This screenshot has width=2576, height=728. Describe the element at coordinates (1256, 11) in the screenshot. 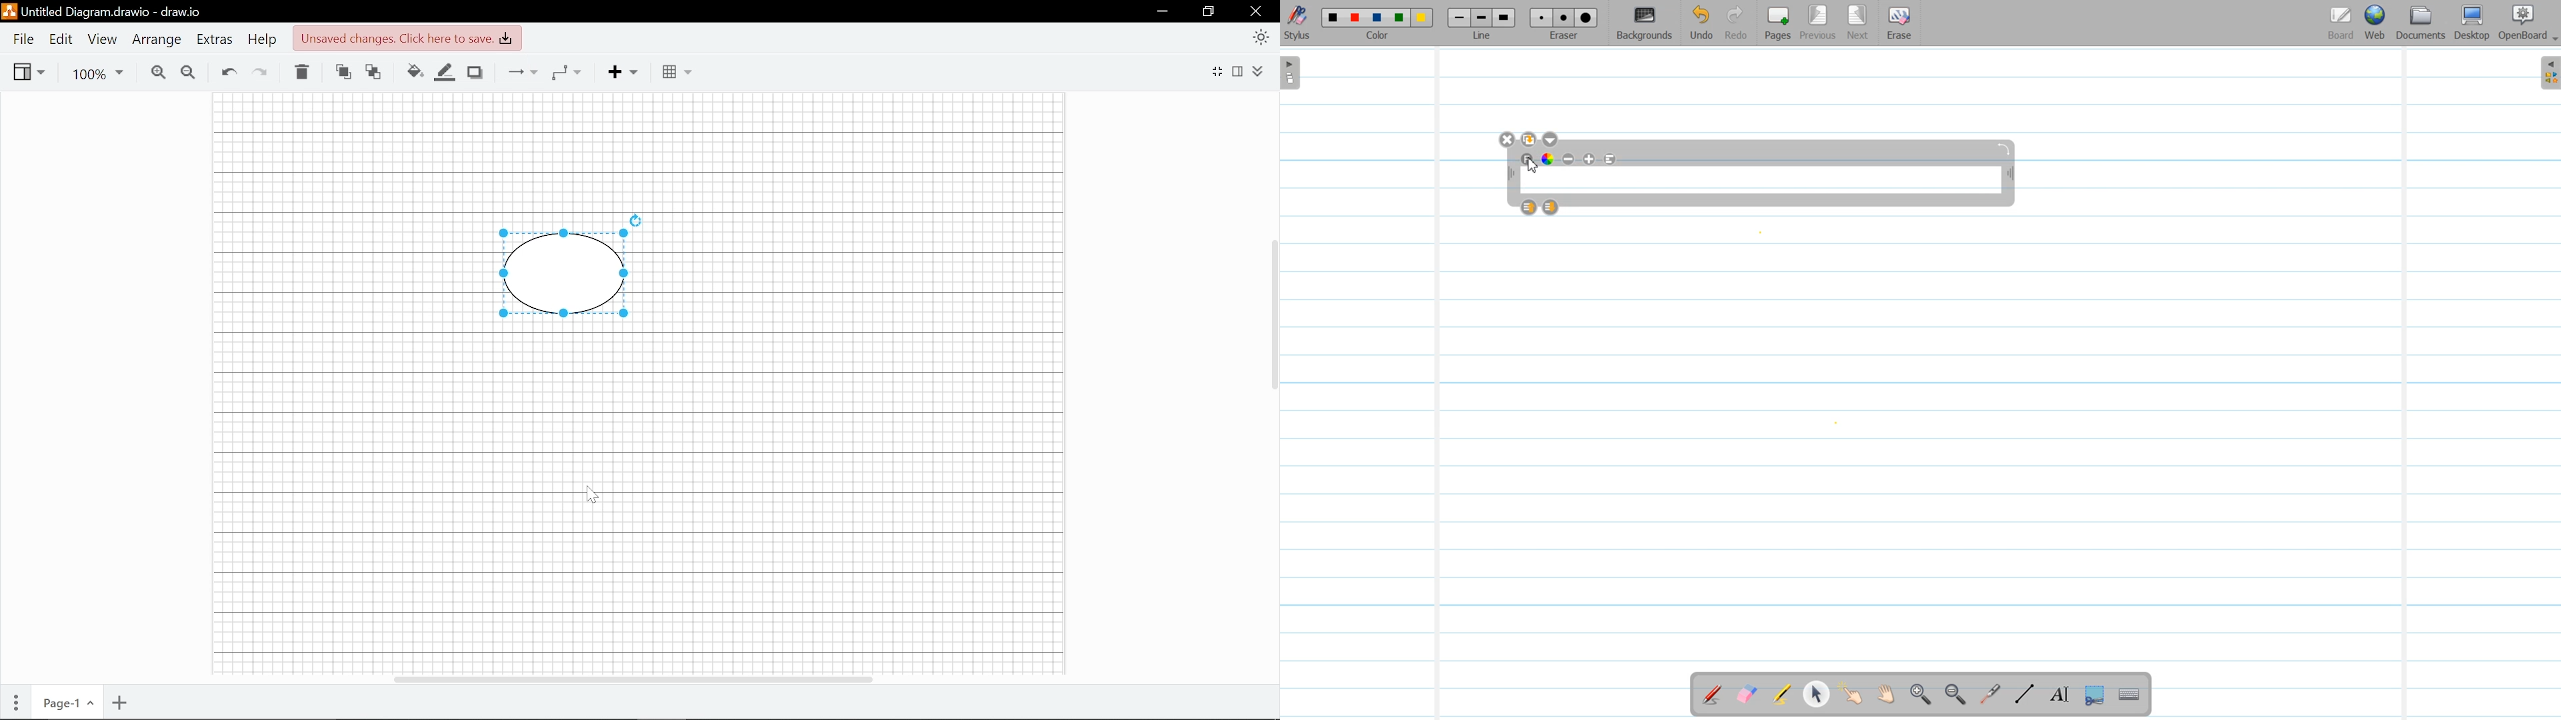

I see `Close` at that location.